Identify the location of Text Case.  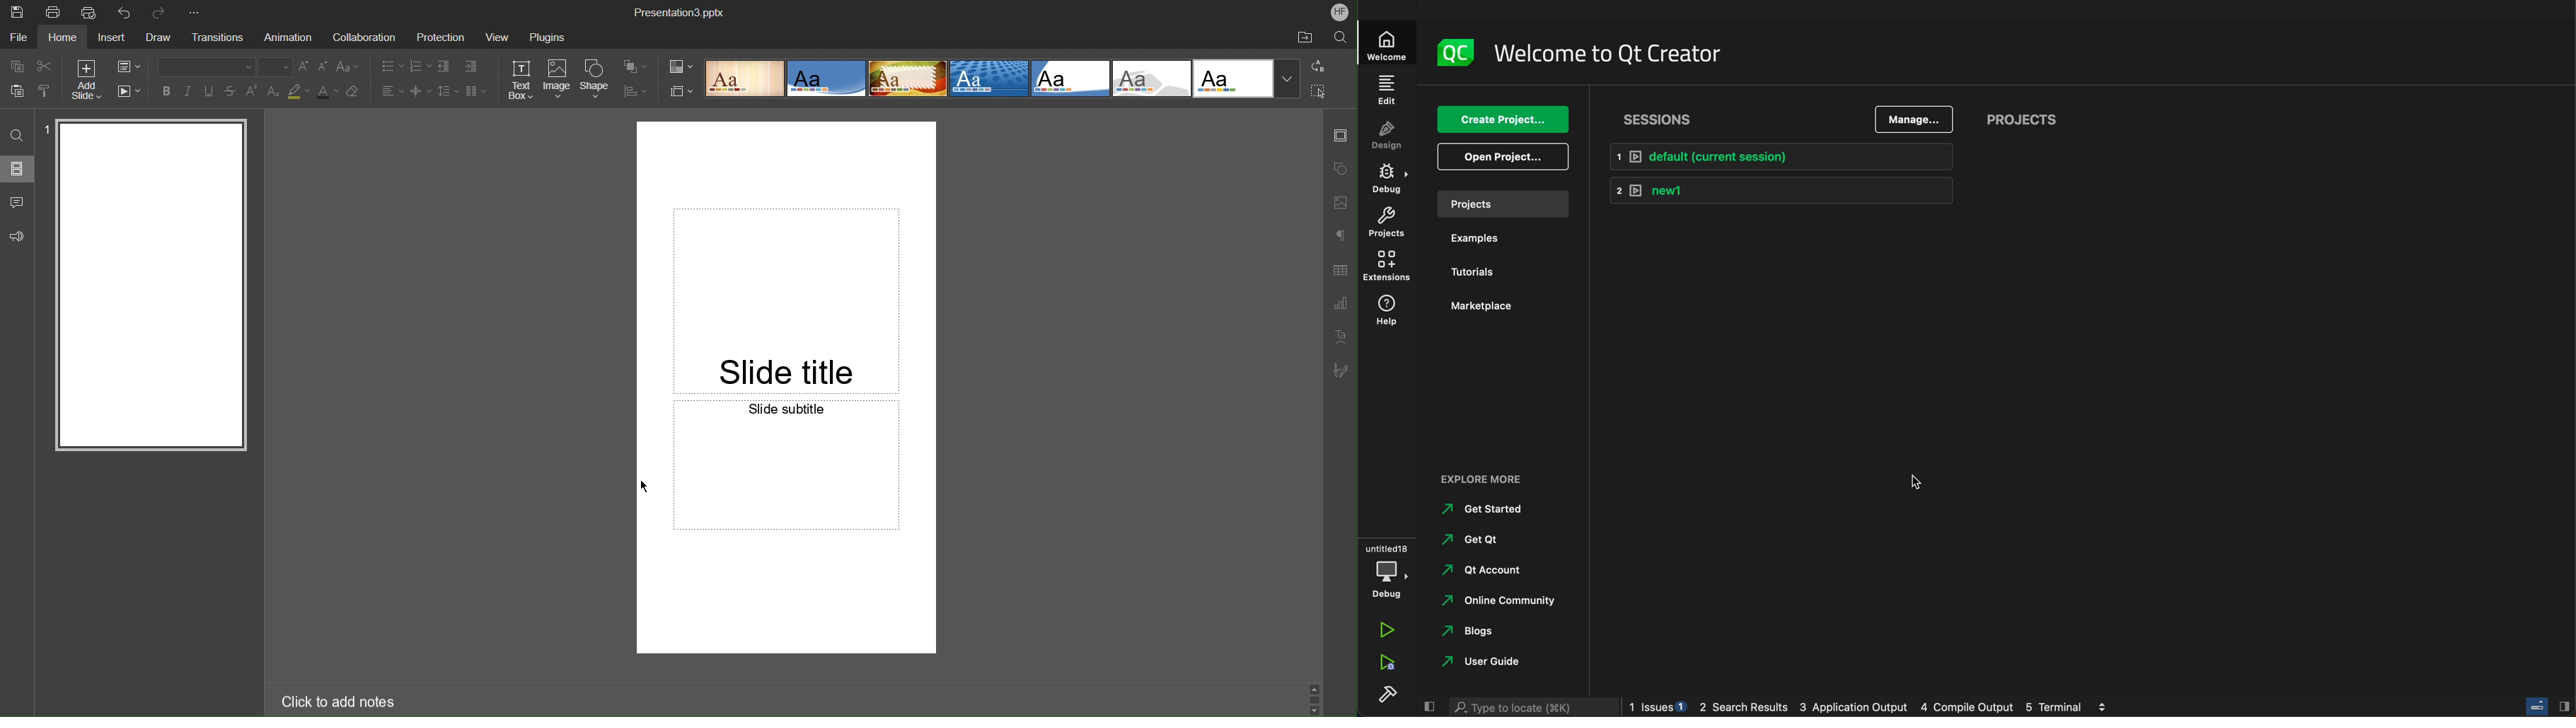
(349, 67).